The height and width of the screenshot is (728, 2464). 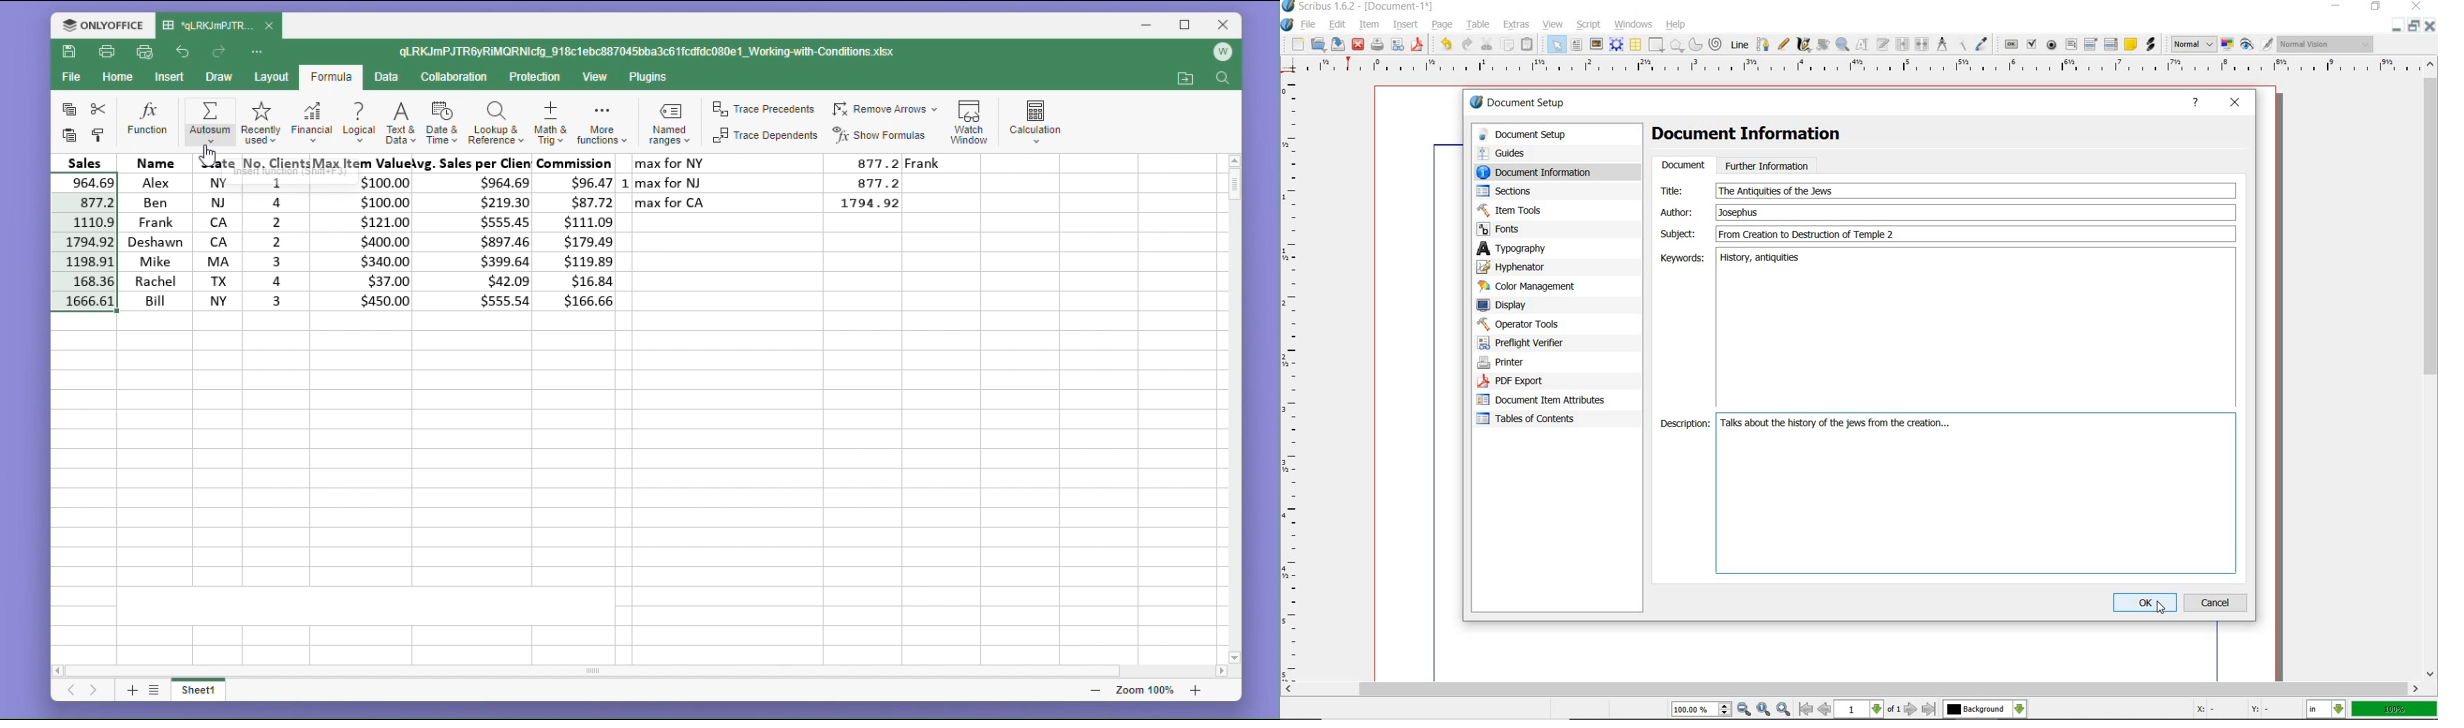 What do you see at coordinates (1526, 304) in the screenshot?
I see `display` at bounding box center [1526, 304].